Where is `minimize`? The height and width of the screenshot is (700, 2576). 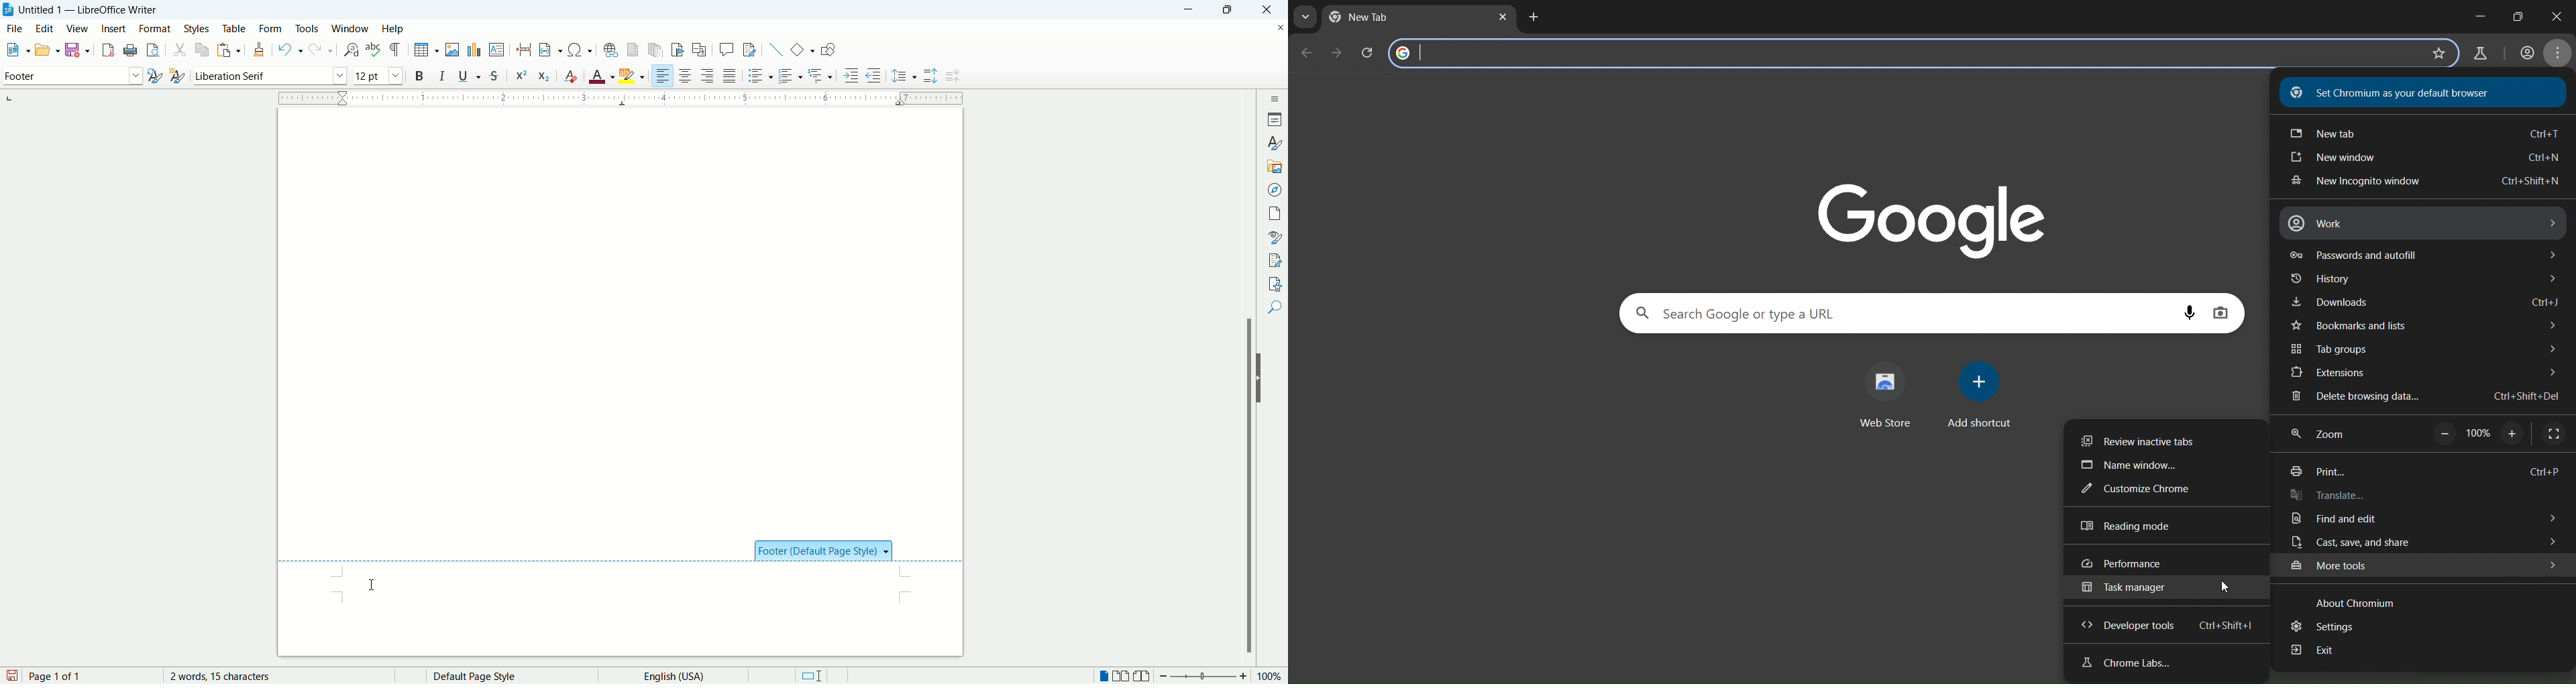 minimize is located at coordinates (2471, 13).